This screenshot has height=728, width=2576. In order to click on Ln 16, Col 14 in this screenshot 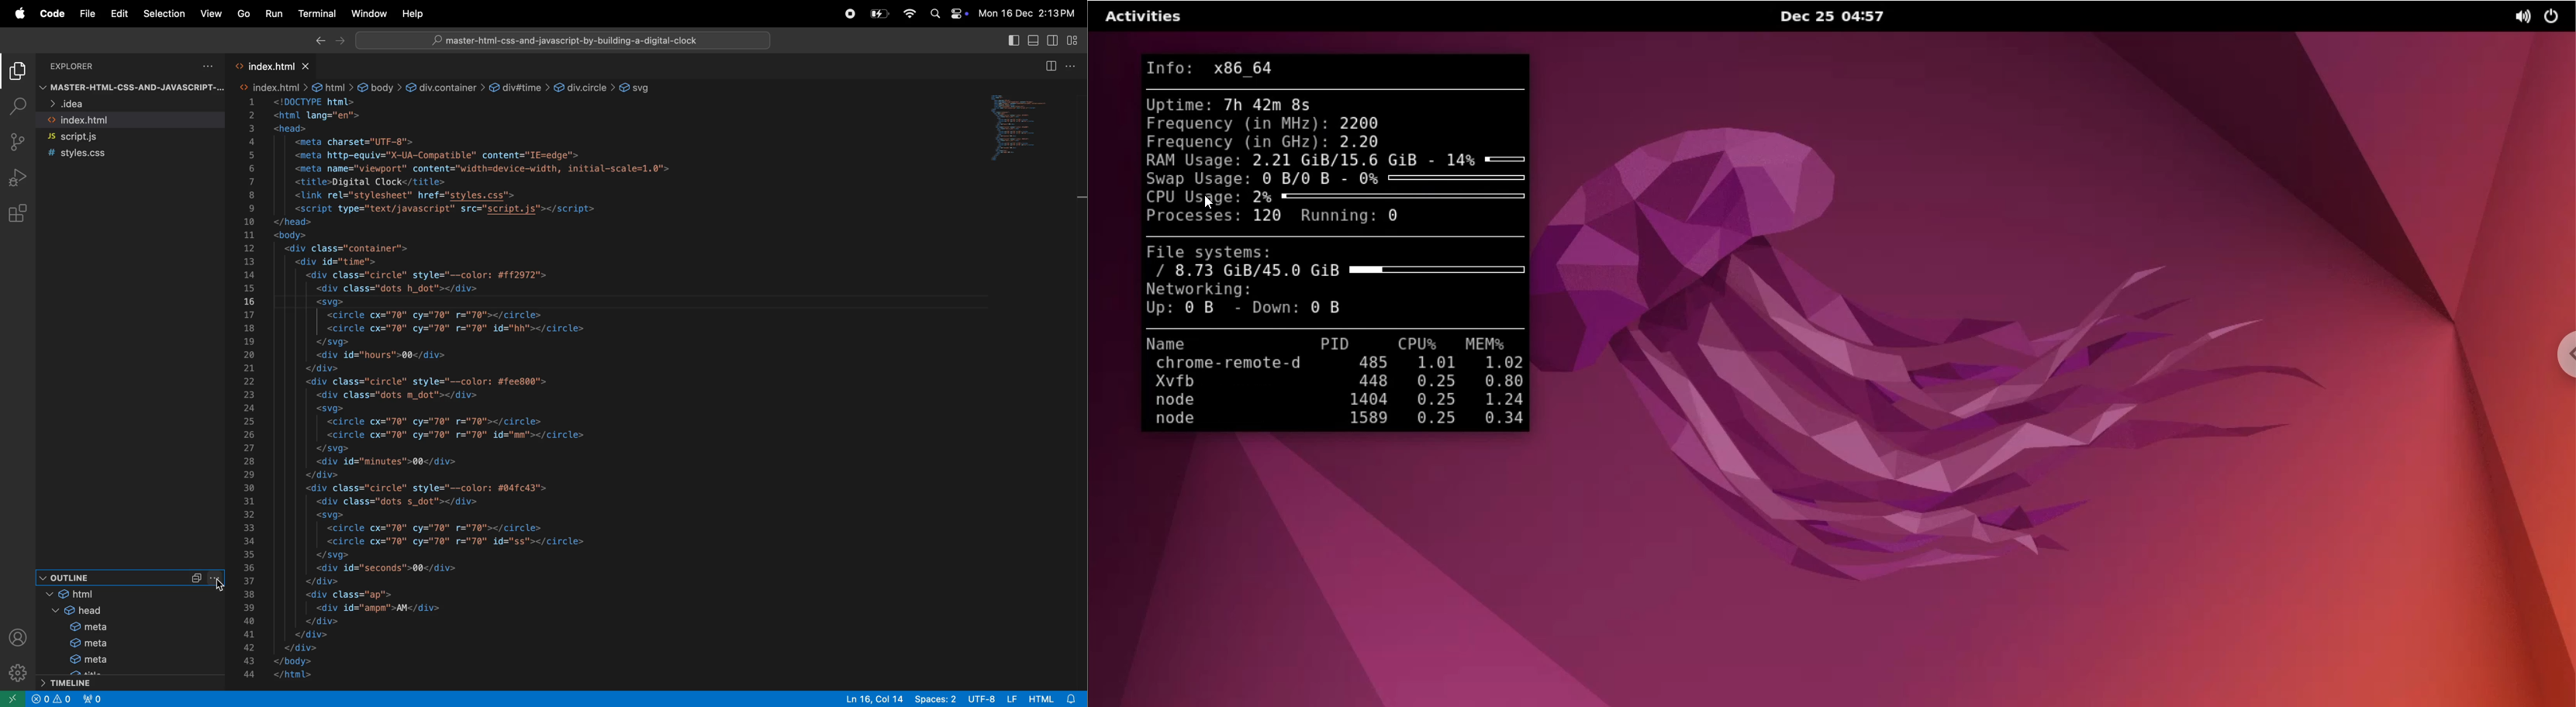, I will do `click(870, 698)`.